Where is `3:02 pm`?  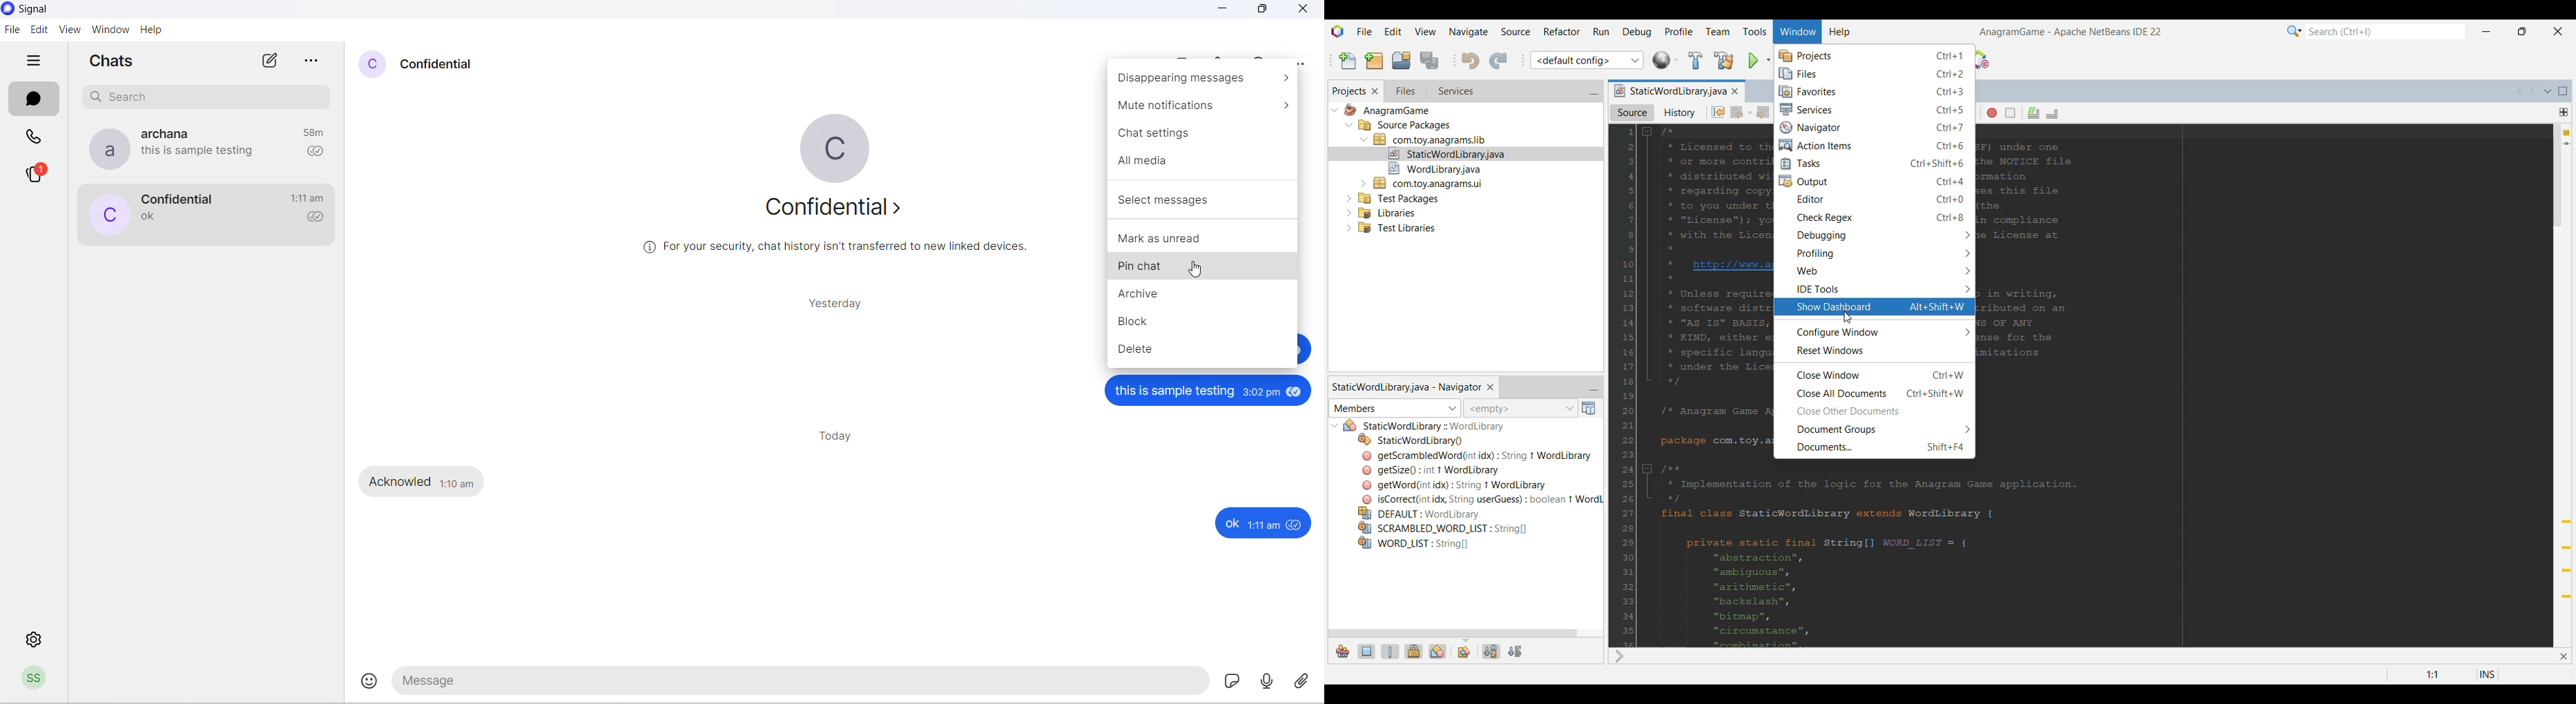
3:02 pm is located at coordinates (1262, 393).